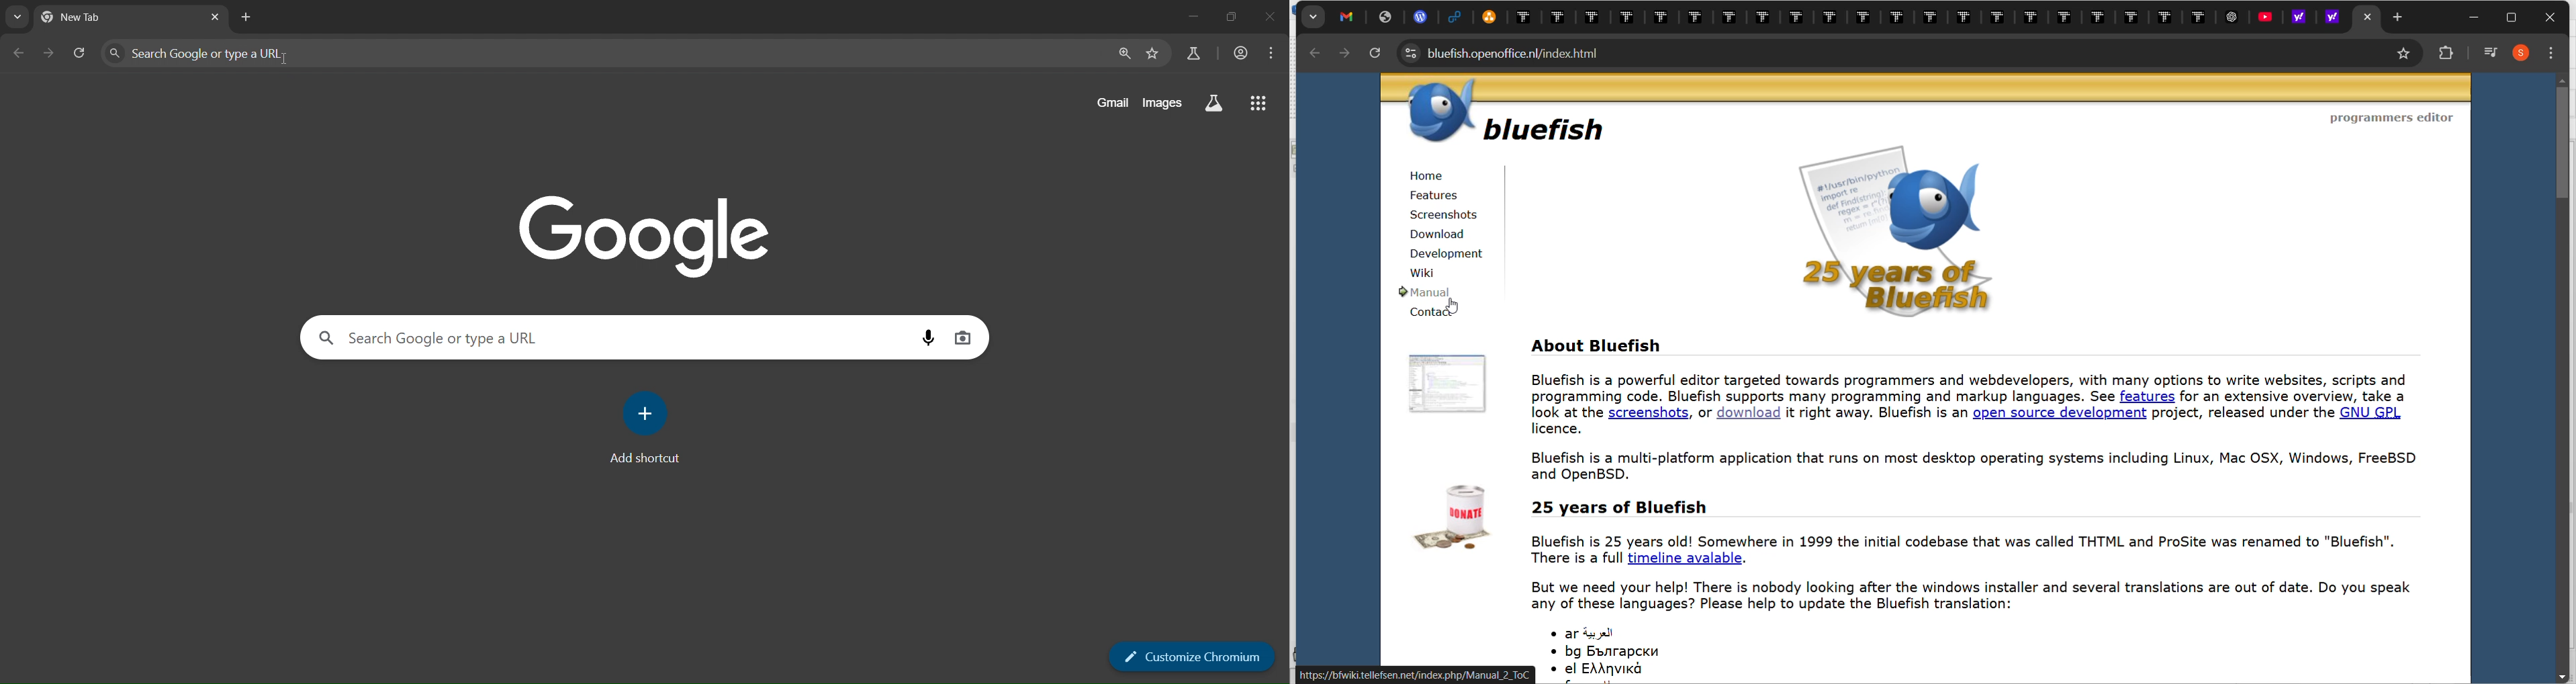  What do you see at coordinates (1440, 196) in the screenshot?
I see `features` at bounding box center [1440, 196].